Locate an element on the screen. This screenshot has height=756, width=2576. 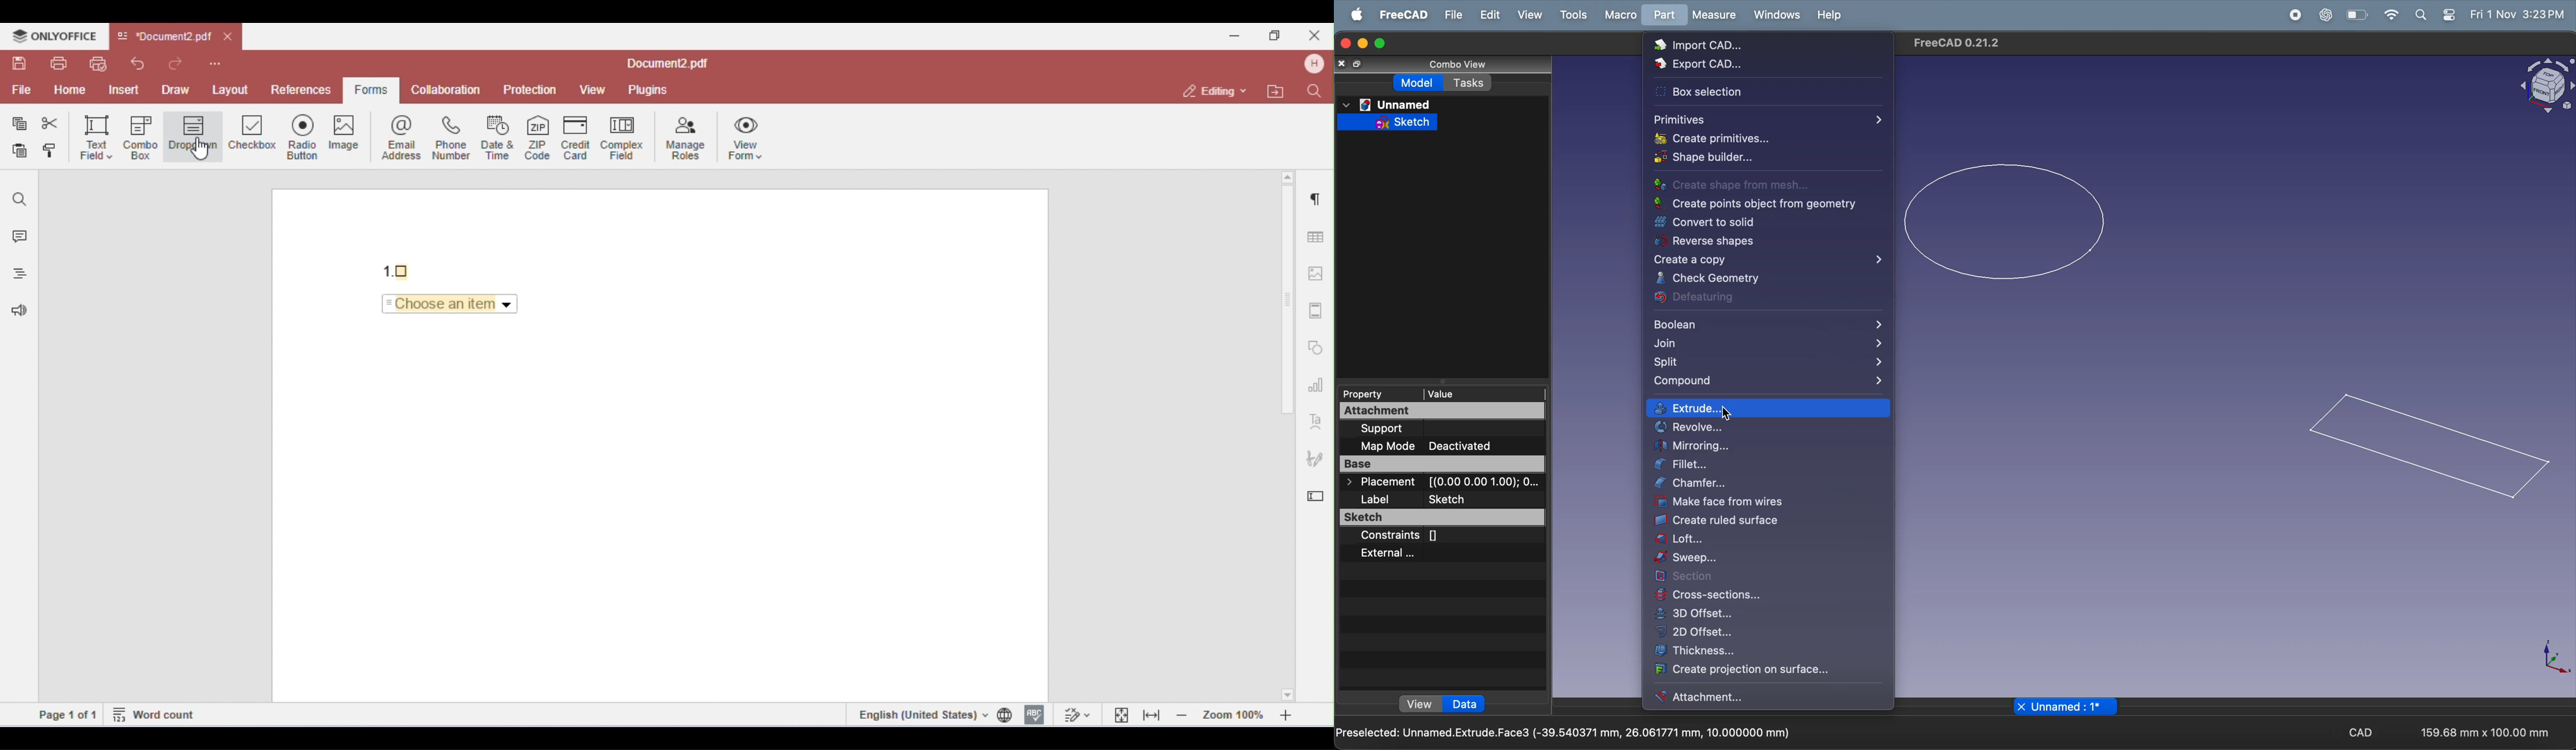
minimize is located at coordinates (1361, 44).